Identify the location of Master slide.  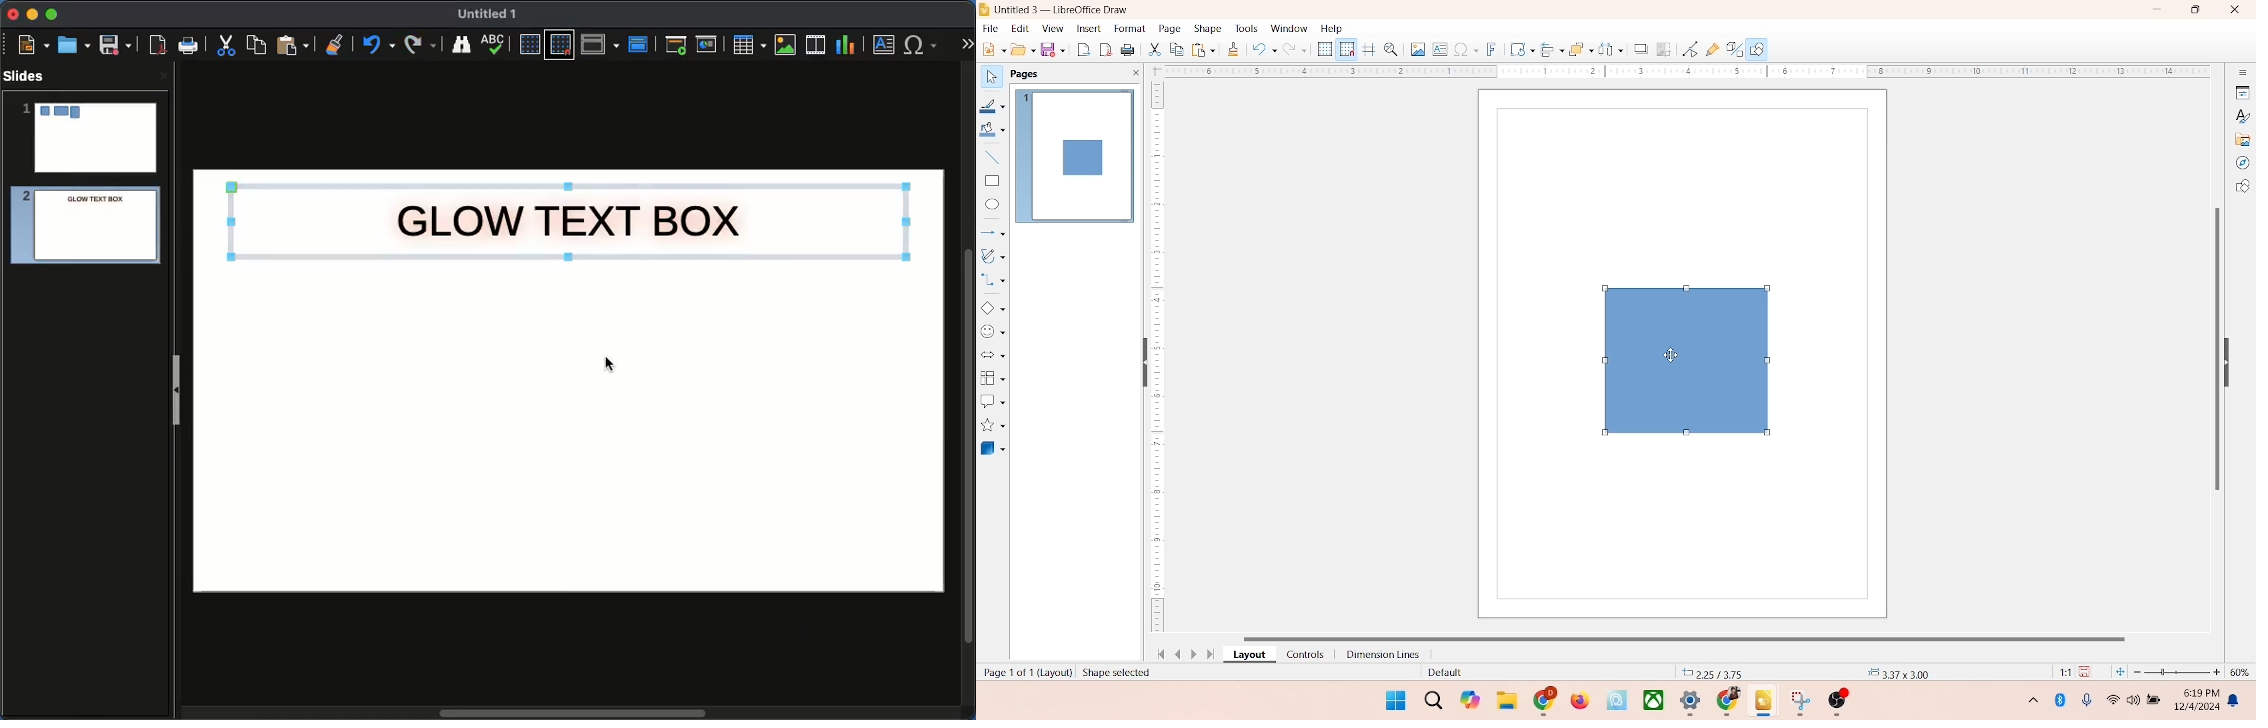
(641, 44).